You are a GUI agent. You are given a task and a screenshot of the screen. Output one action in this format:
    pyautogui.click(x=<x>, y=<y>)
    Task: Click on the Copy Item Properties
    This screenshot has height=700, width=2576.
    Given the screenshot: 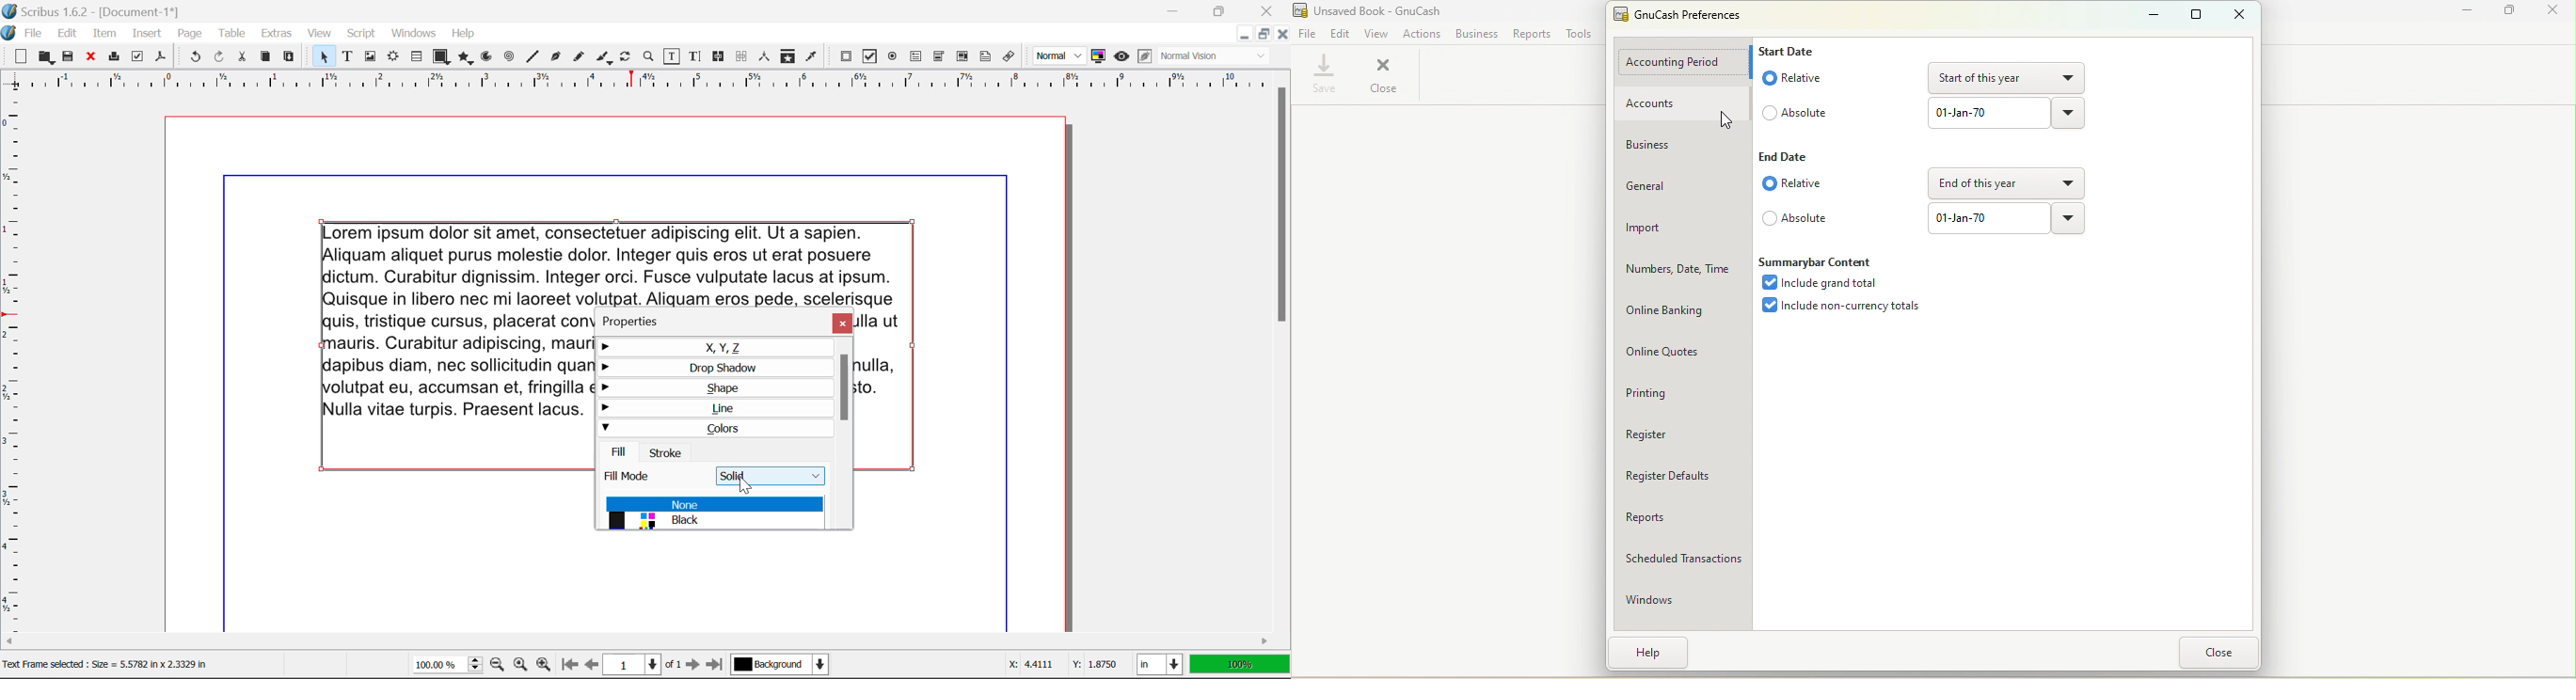 What is the action you would take?
    pyautogui.click(x=788, y=58)
    